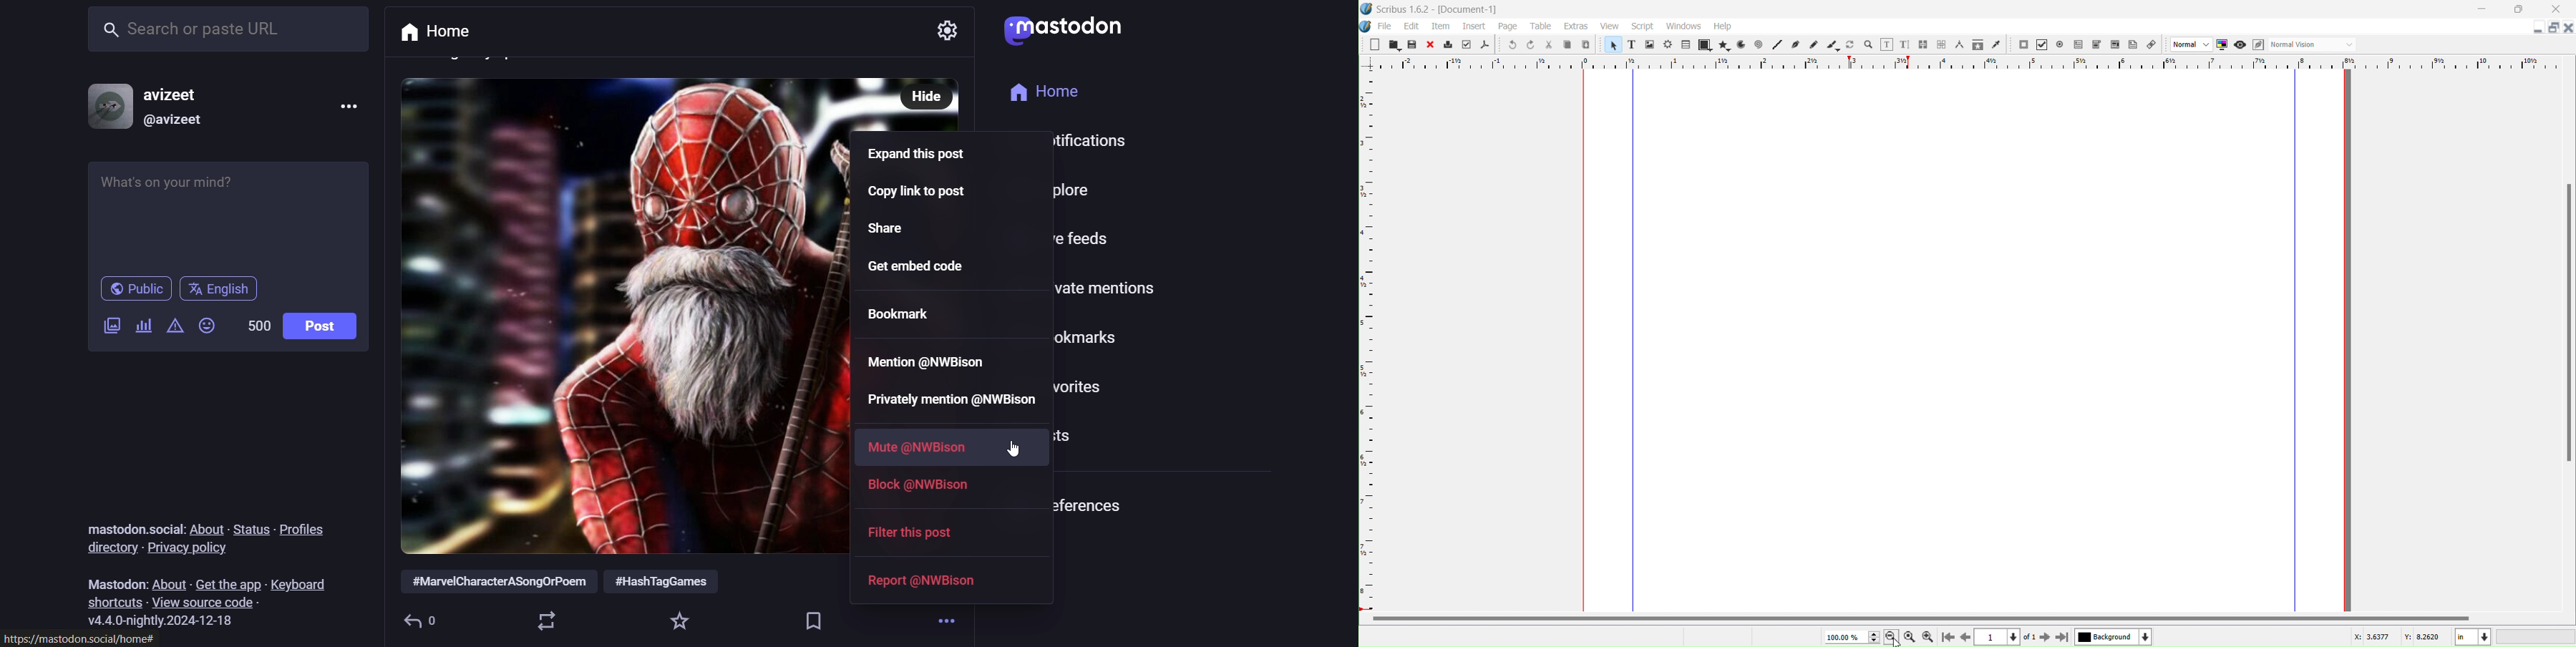 The width and height of the screenshot is (2576, 672). Describe the element at coordinates (1429, 45) in the screenshot. I see `Close` at that location.